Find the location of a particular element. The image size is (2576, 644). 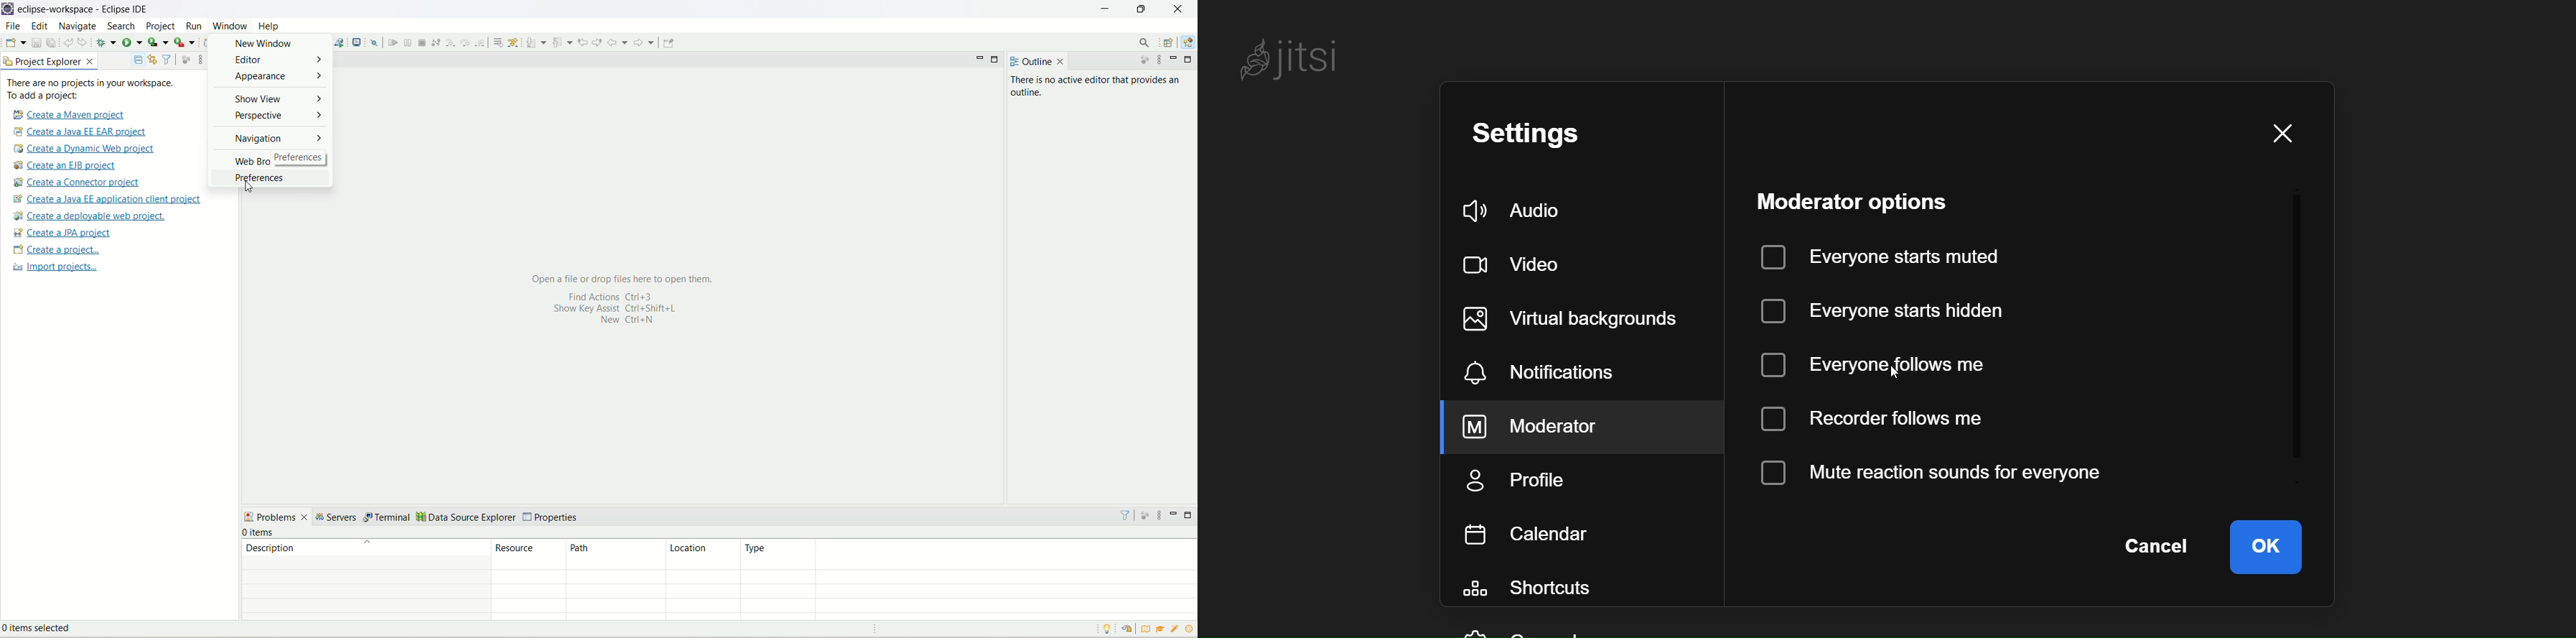

Find Actions Ctrl+3 is located at coordinates (606, 296).